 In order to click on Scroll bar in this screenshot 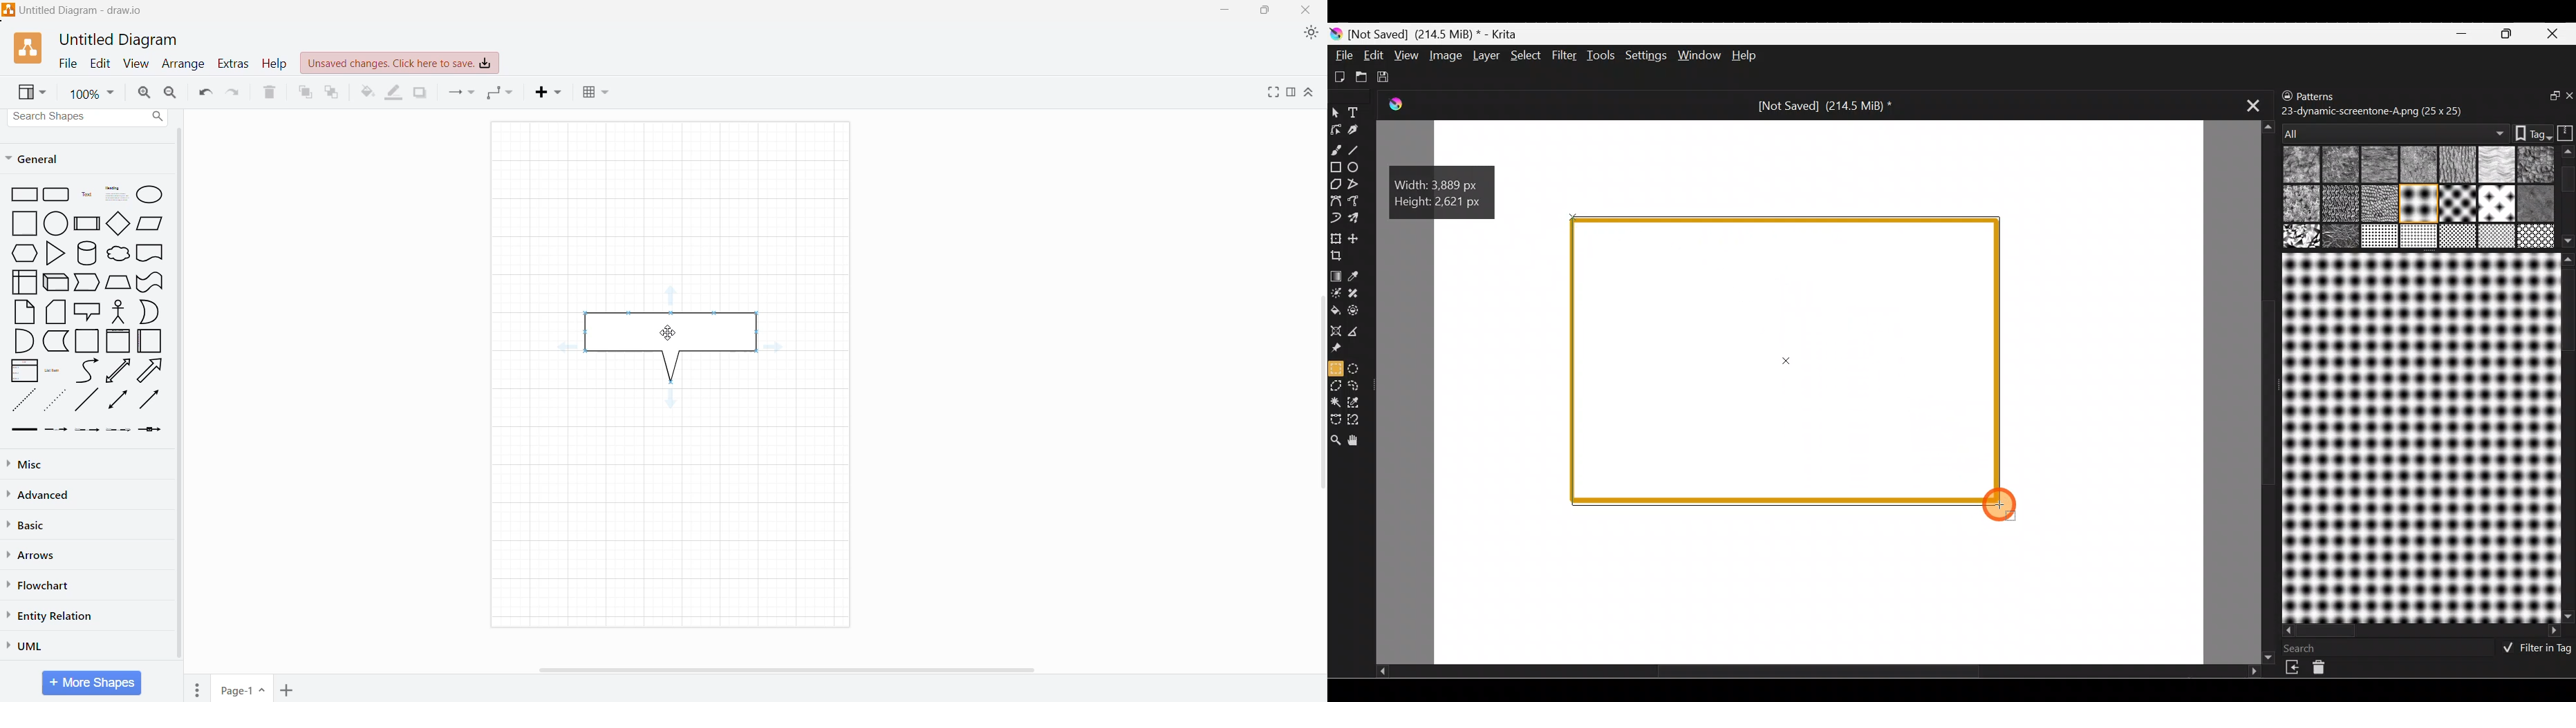, I will do `click(2568, 437)`.